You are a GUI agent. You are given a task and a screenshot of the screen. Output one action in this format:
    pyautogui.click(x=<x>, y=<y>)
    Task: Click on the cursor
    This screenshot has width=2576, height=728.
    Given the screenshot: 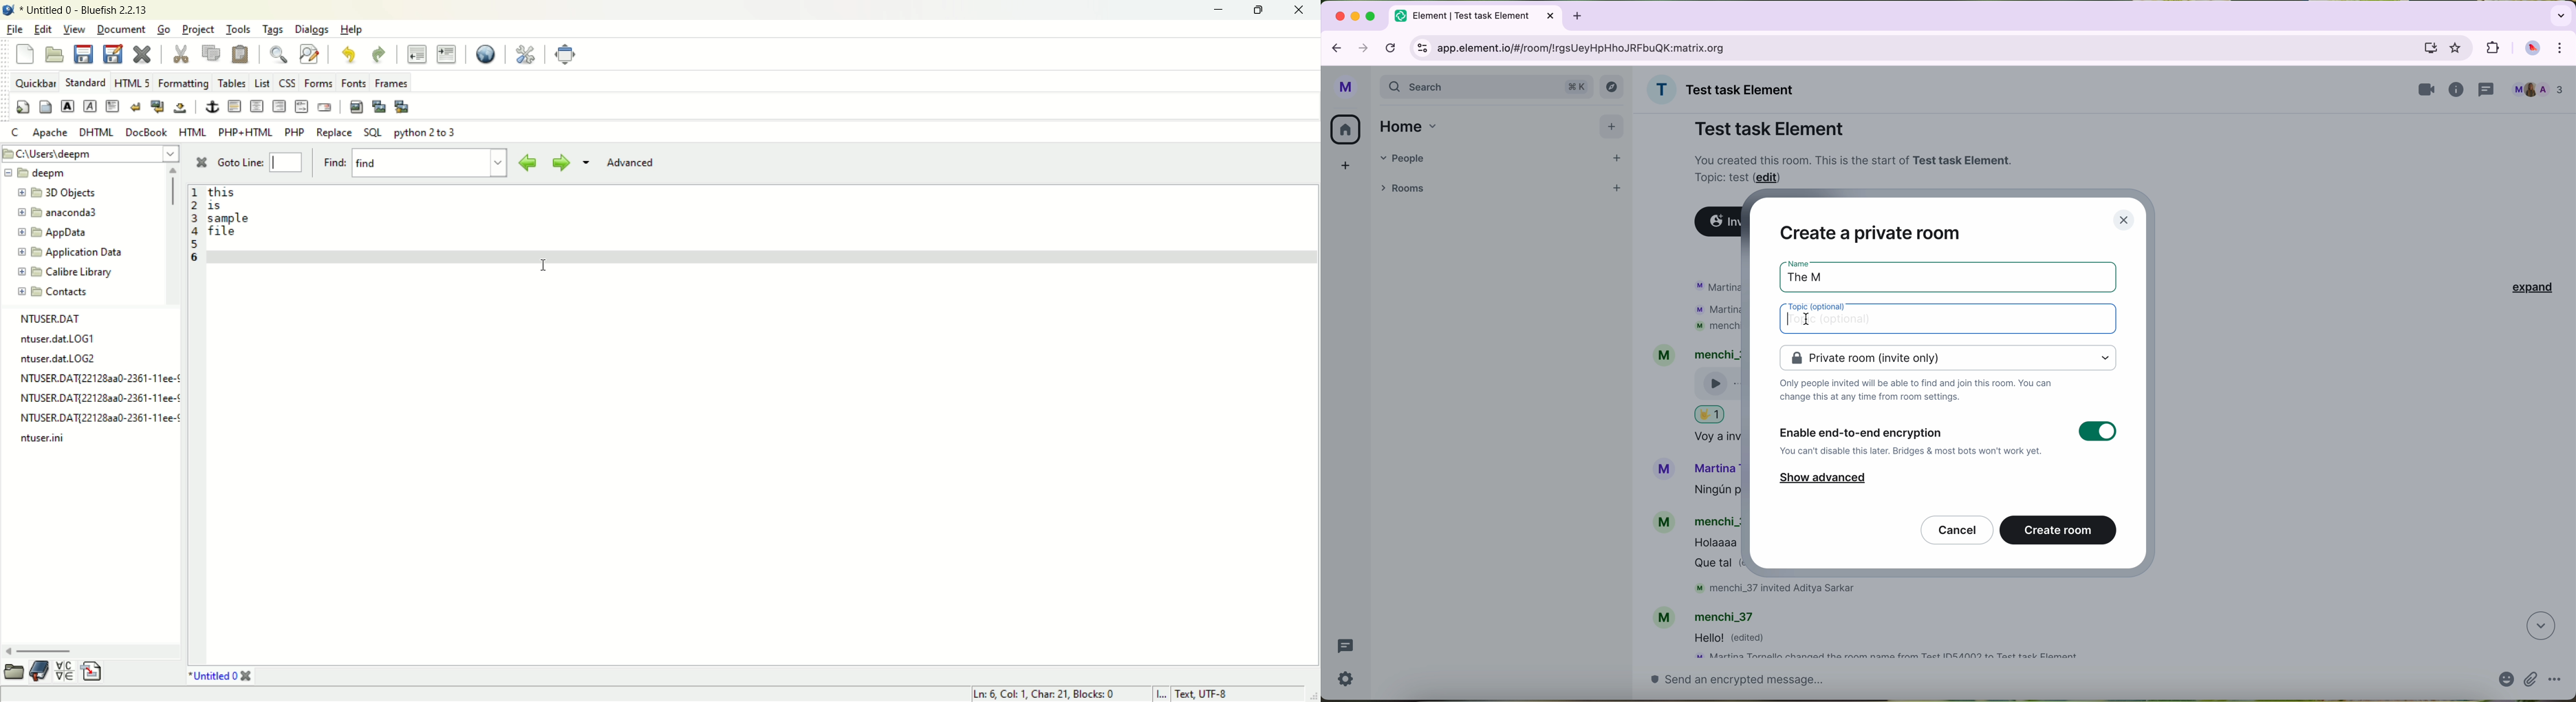 What is the action you would take?
    pyautogui.click(x=1805, y=320)
    